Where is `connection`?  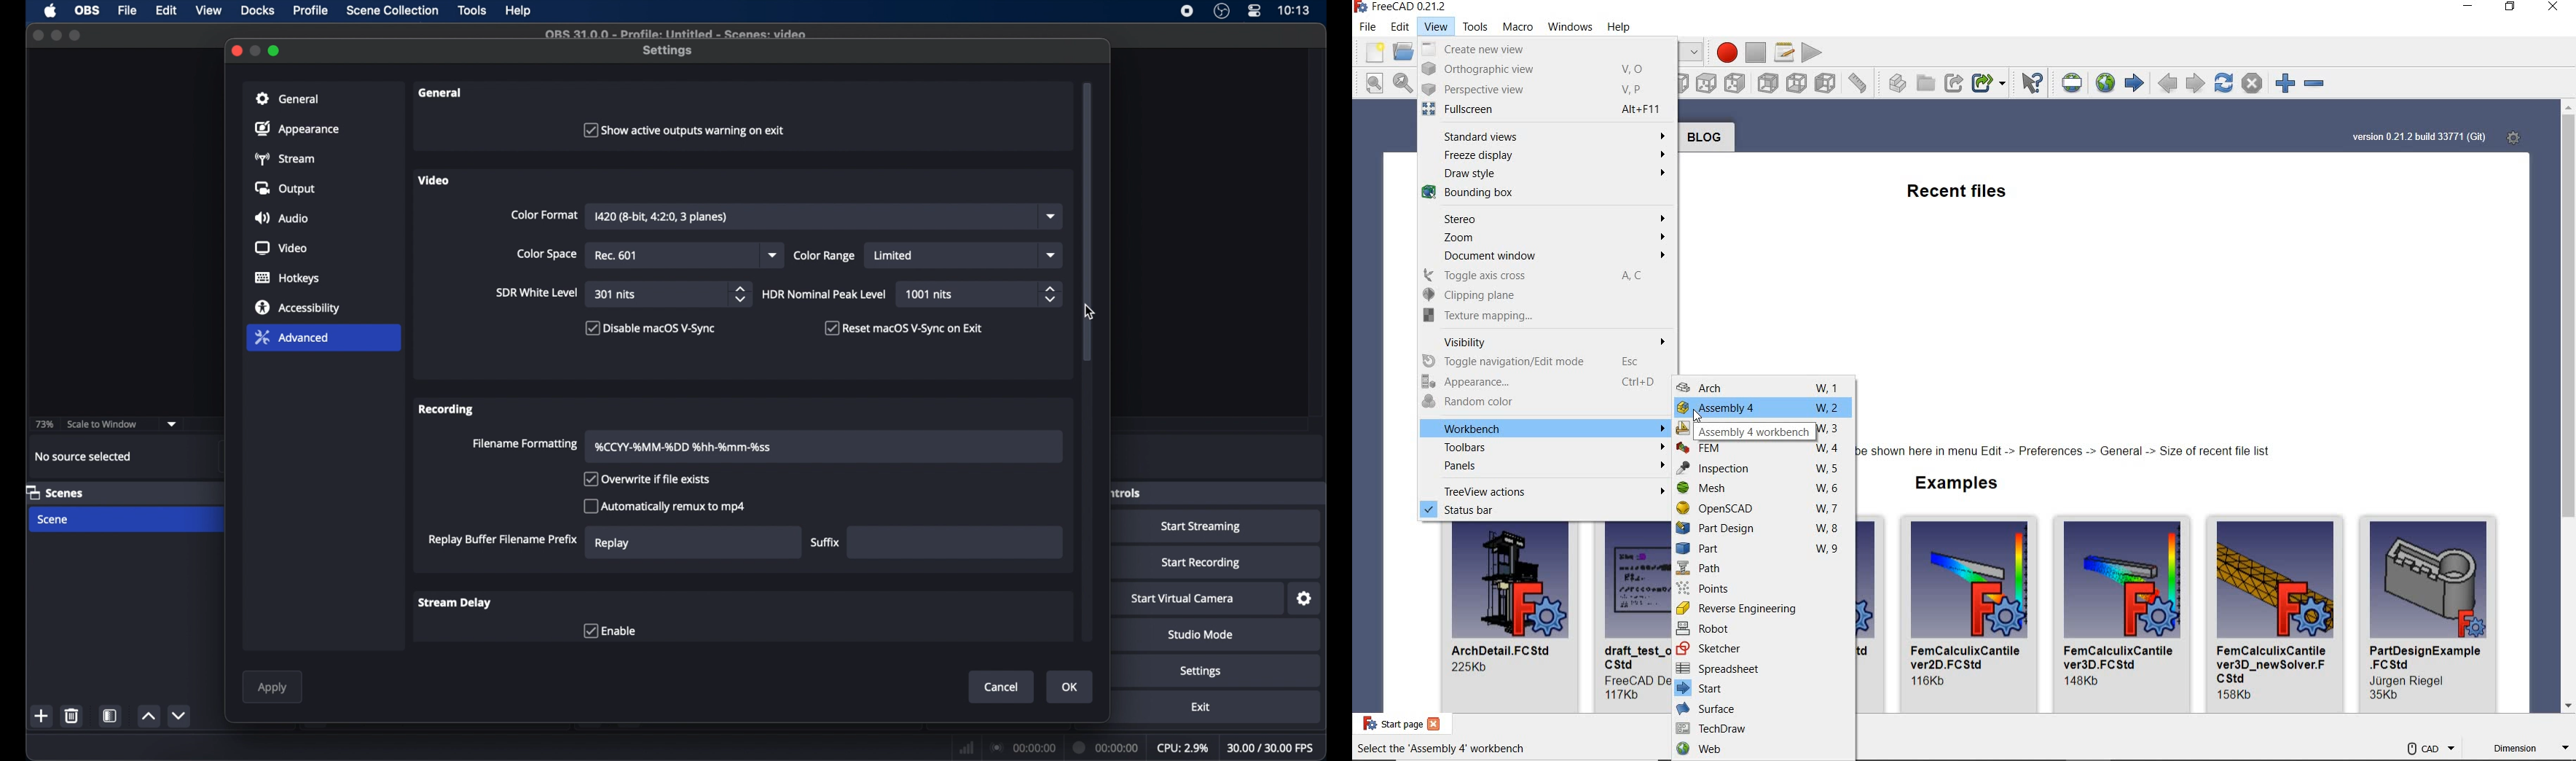 connection is located at coordinates (1022, 747).